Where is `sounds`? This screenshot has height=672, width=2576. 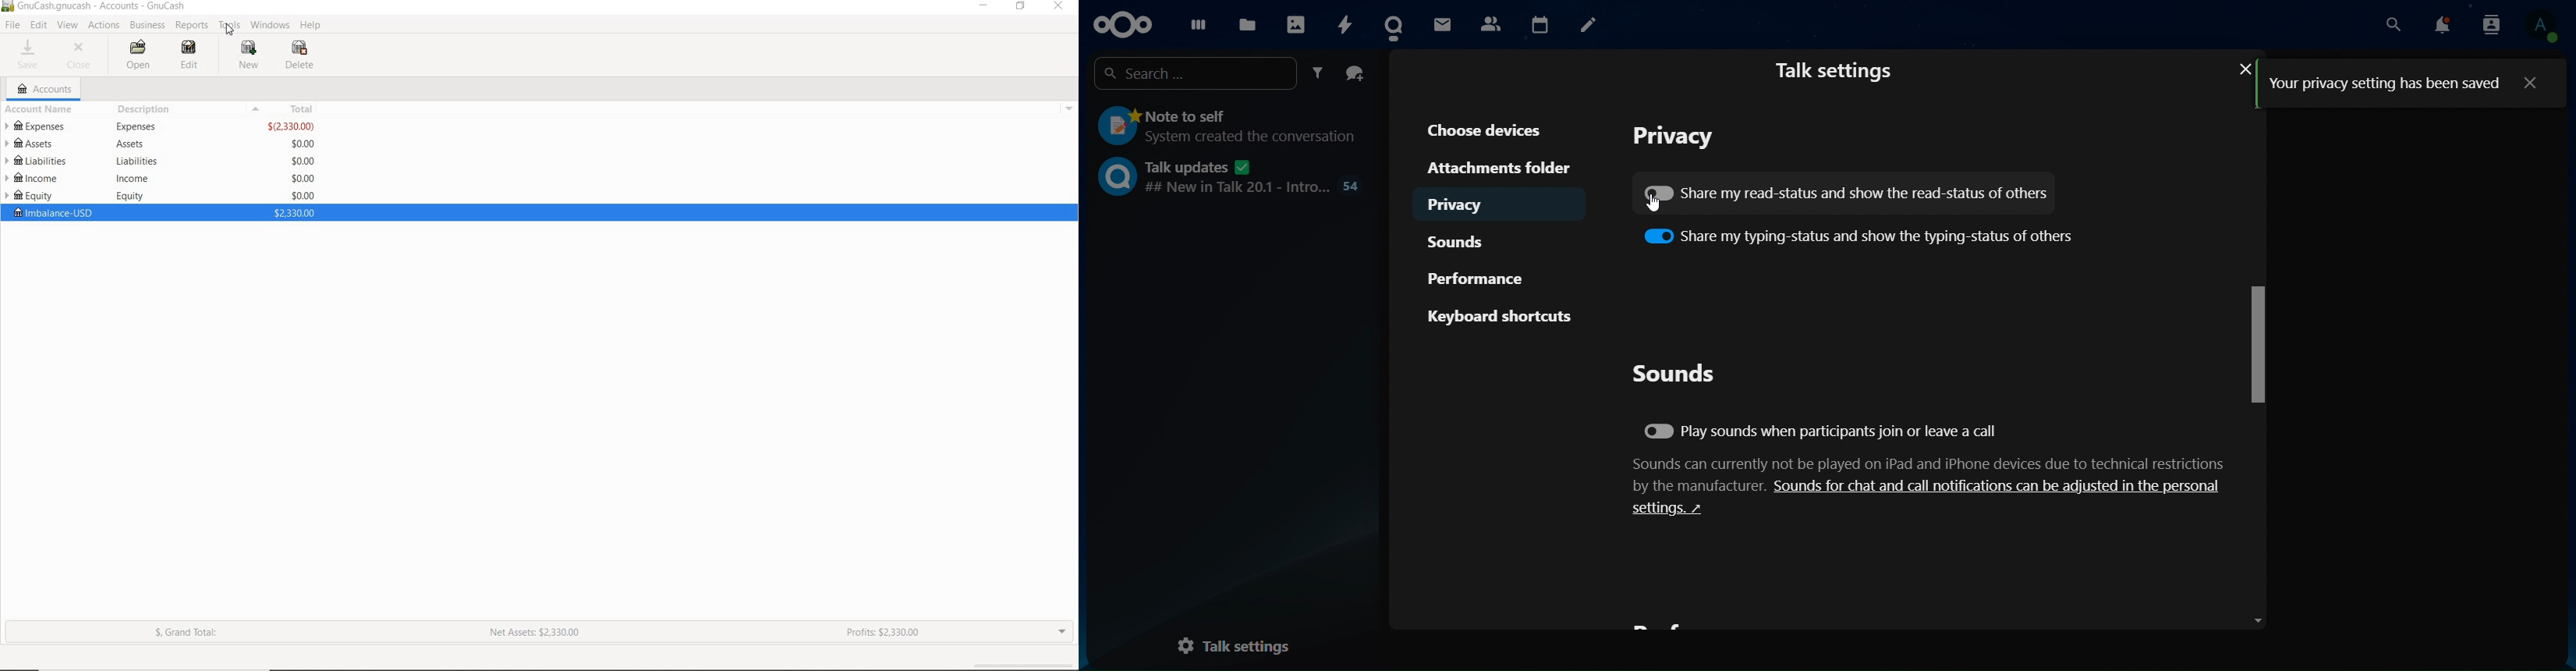
sounds is located at coordinates (1674, 373).